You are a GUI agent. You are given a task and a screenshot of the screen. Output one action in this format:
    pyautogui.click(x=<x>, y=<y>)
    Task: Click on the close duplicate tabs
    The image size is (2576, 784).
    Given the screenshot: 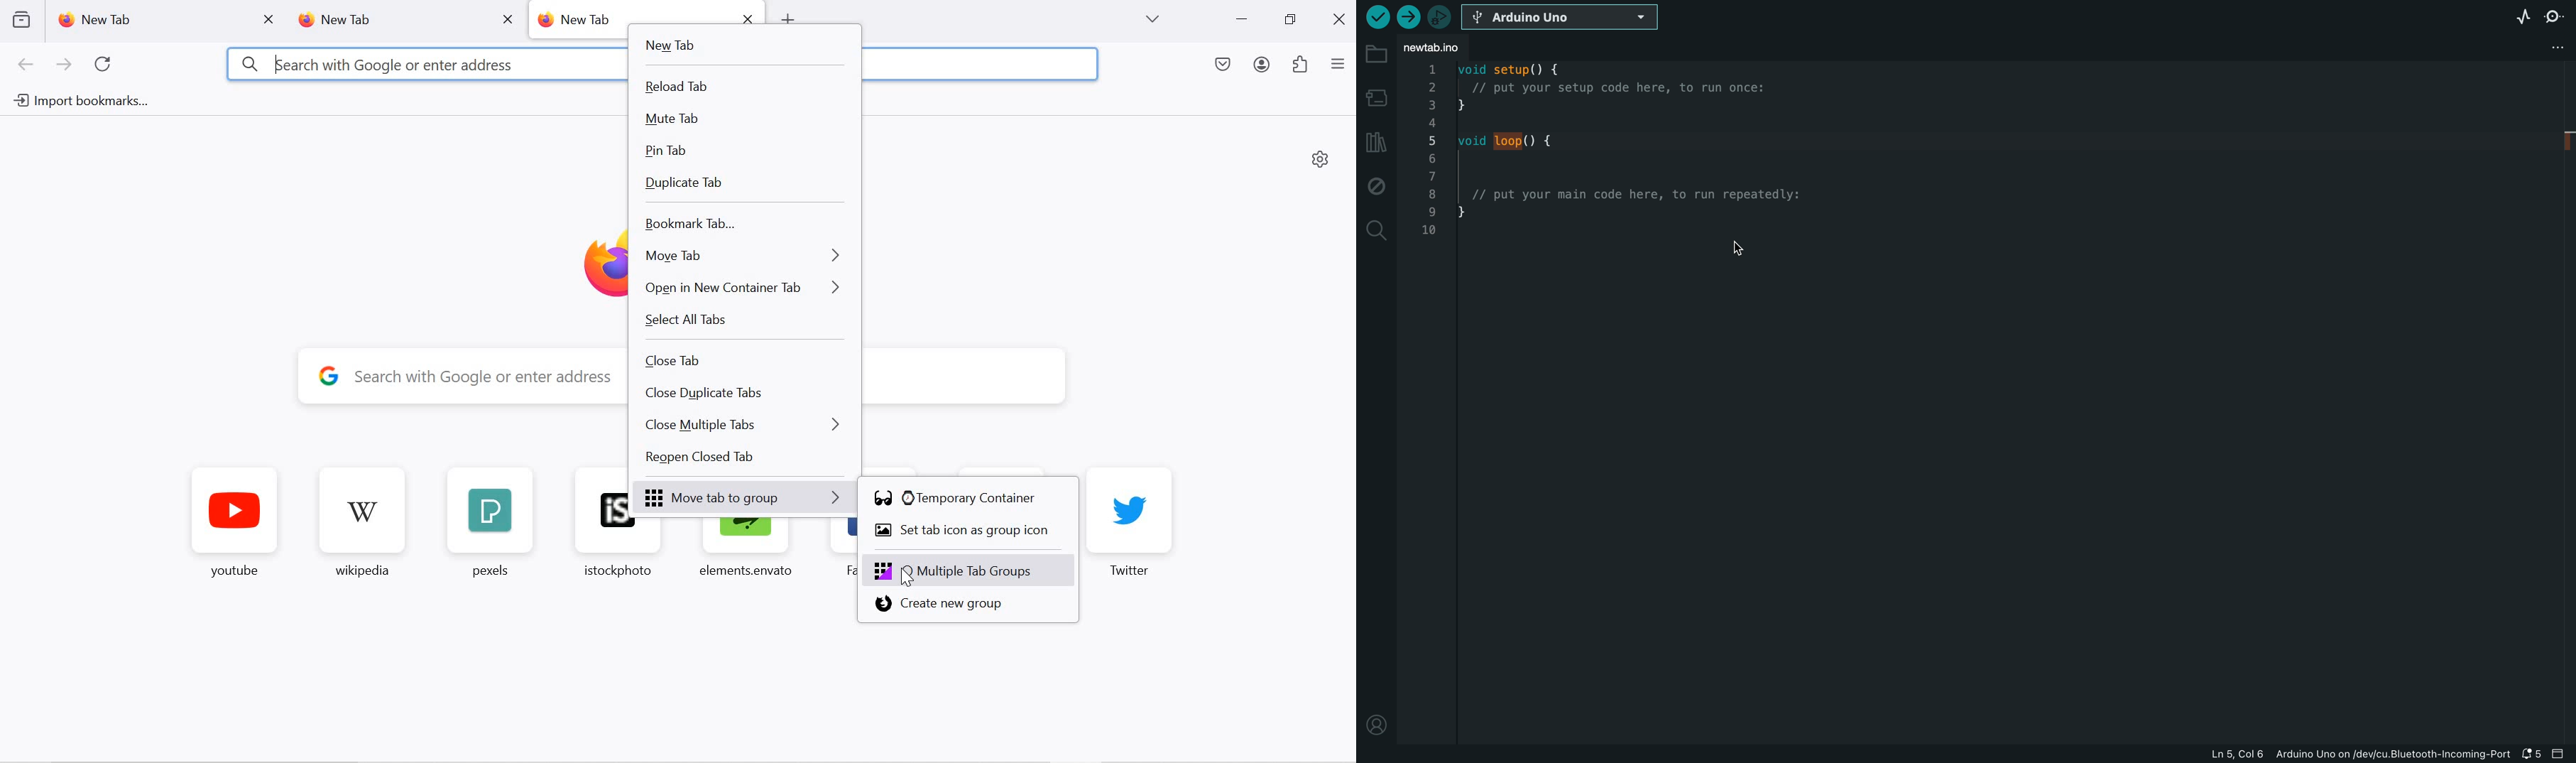 What is the action you would take?
    pyautogui.click(x=746, y=394)
    